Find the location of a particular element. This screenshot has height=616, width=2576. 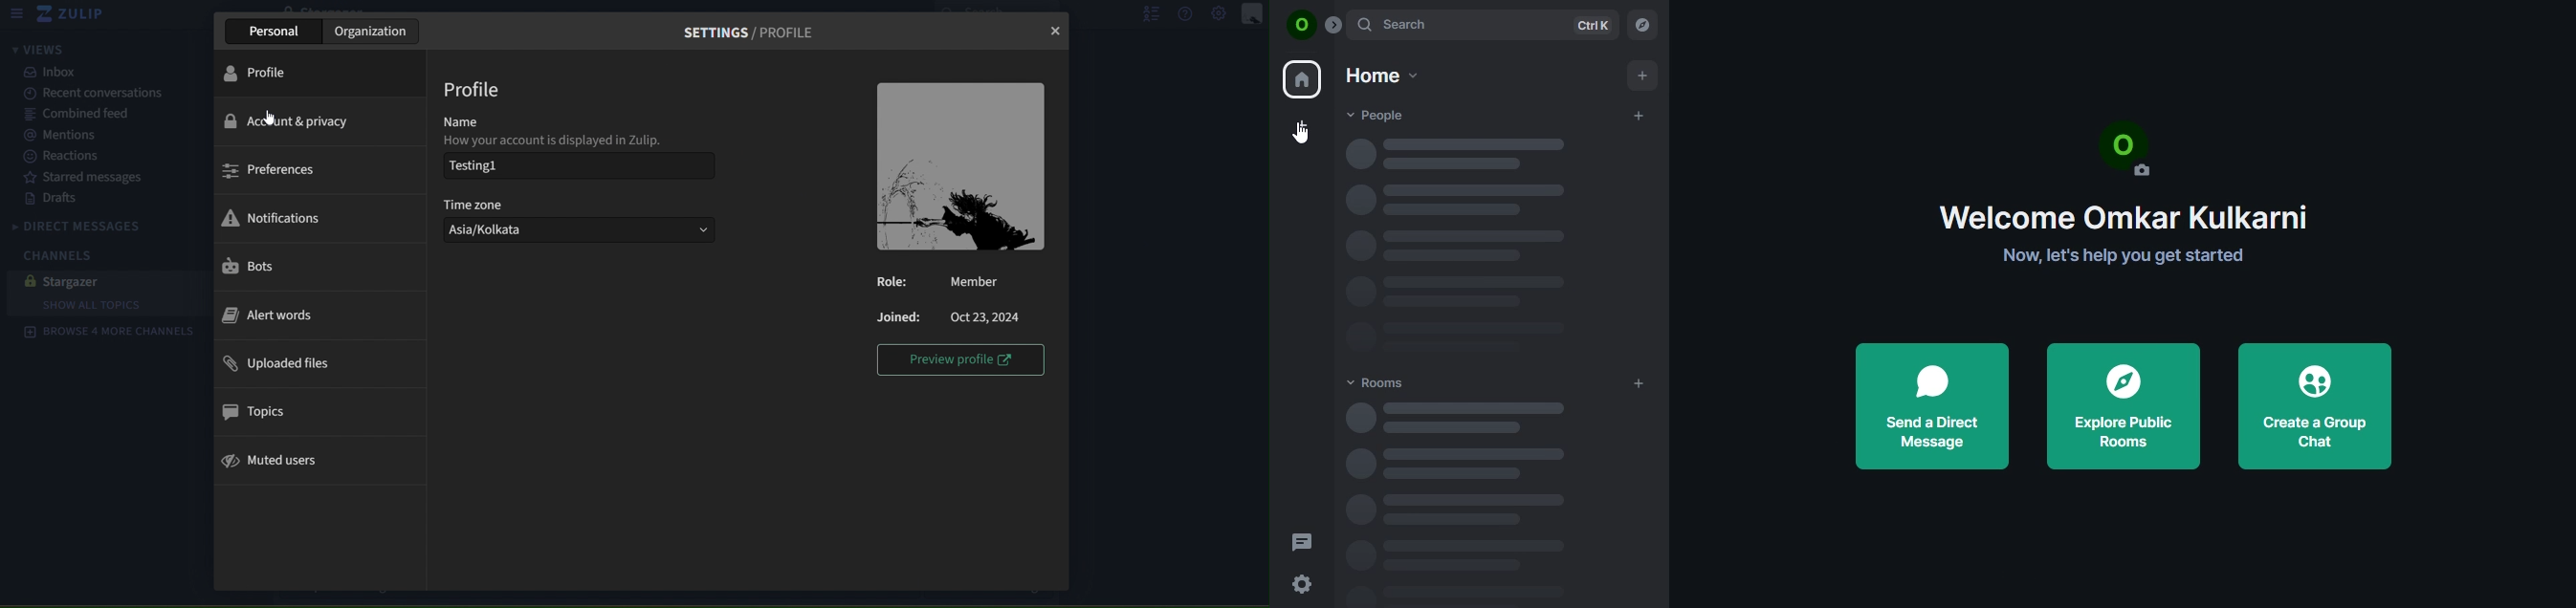

explore rooms is located at coordinates (1640, 24).